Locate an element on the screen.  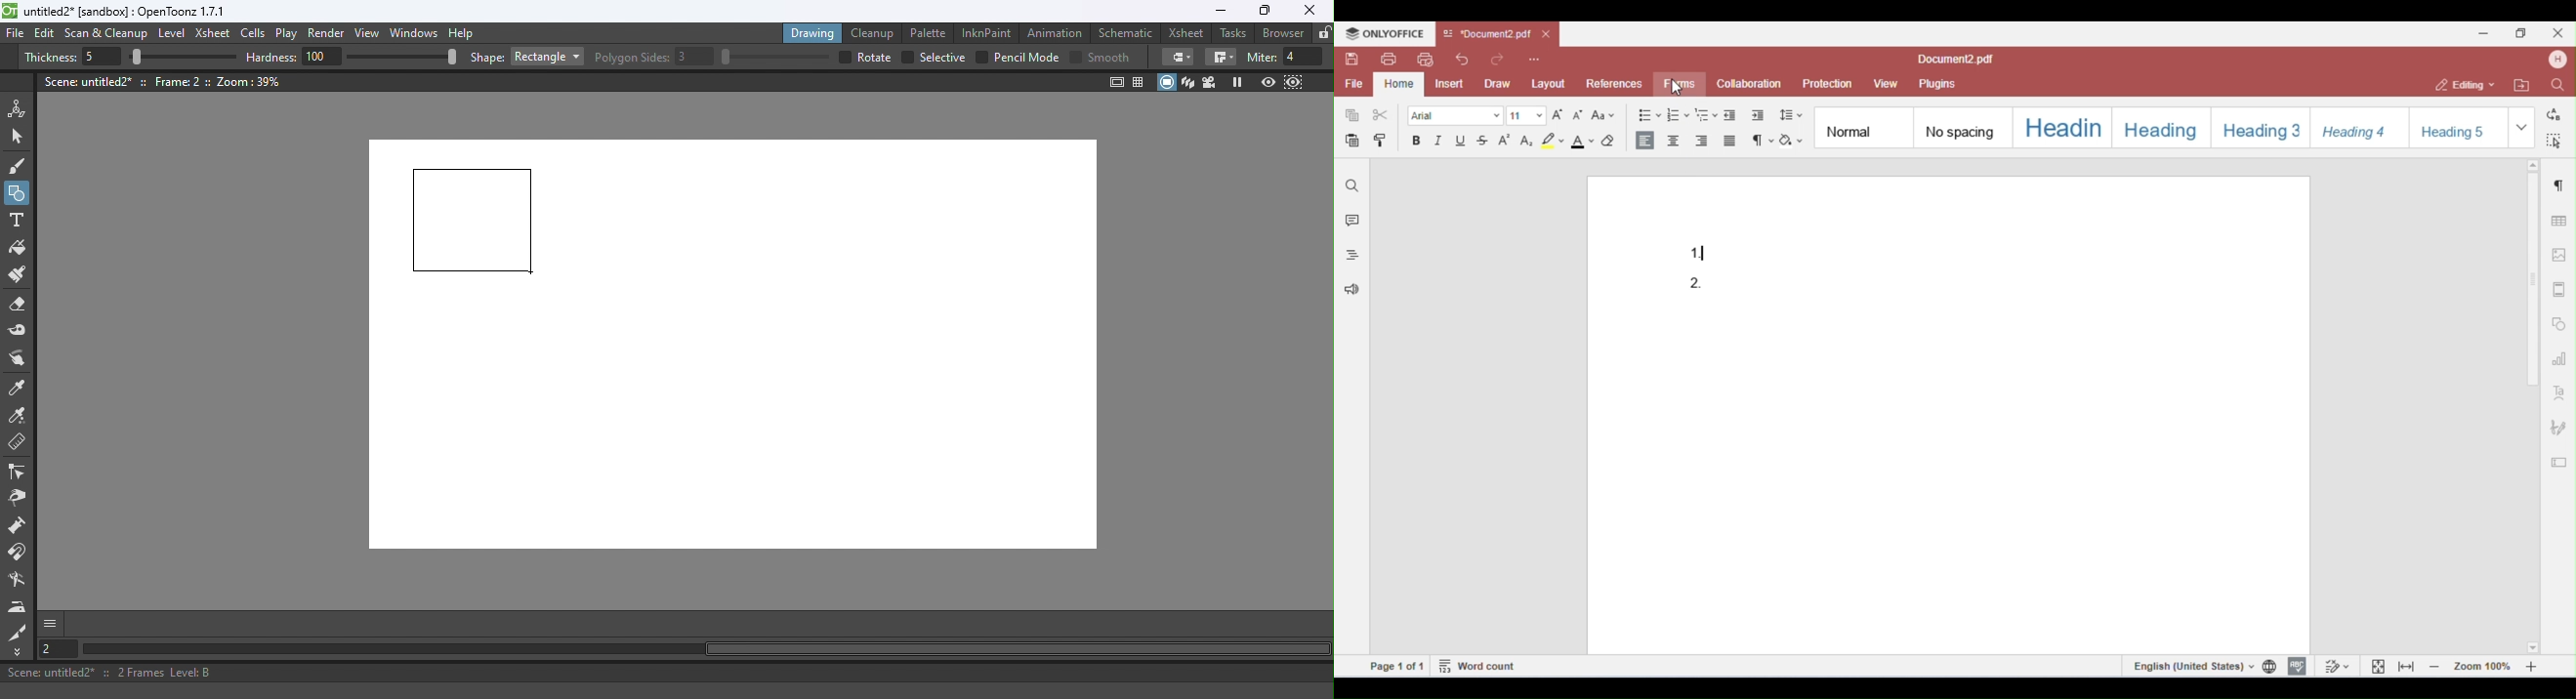
Tasks is located at coordinates (1234, 33).